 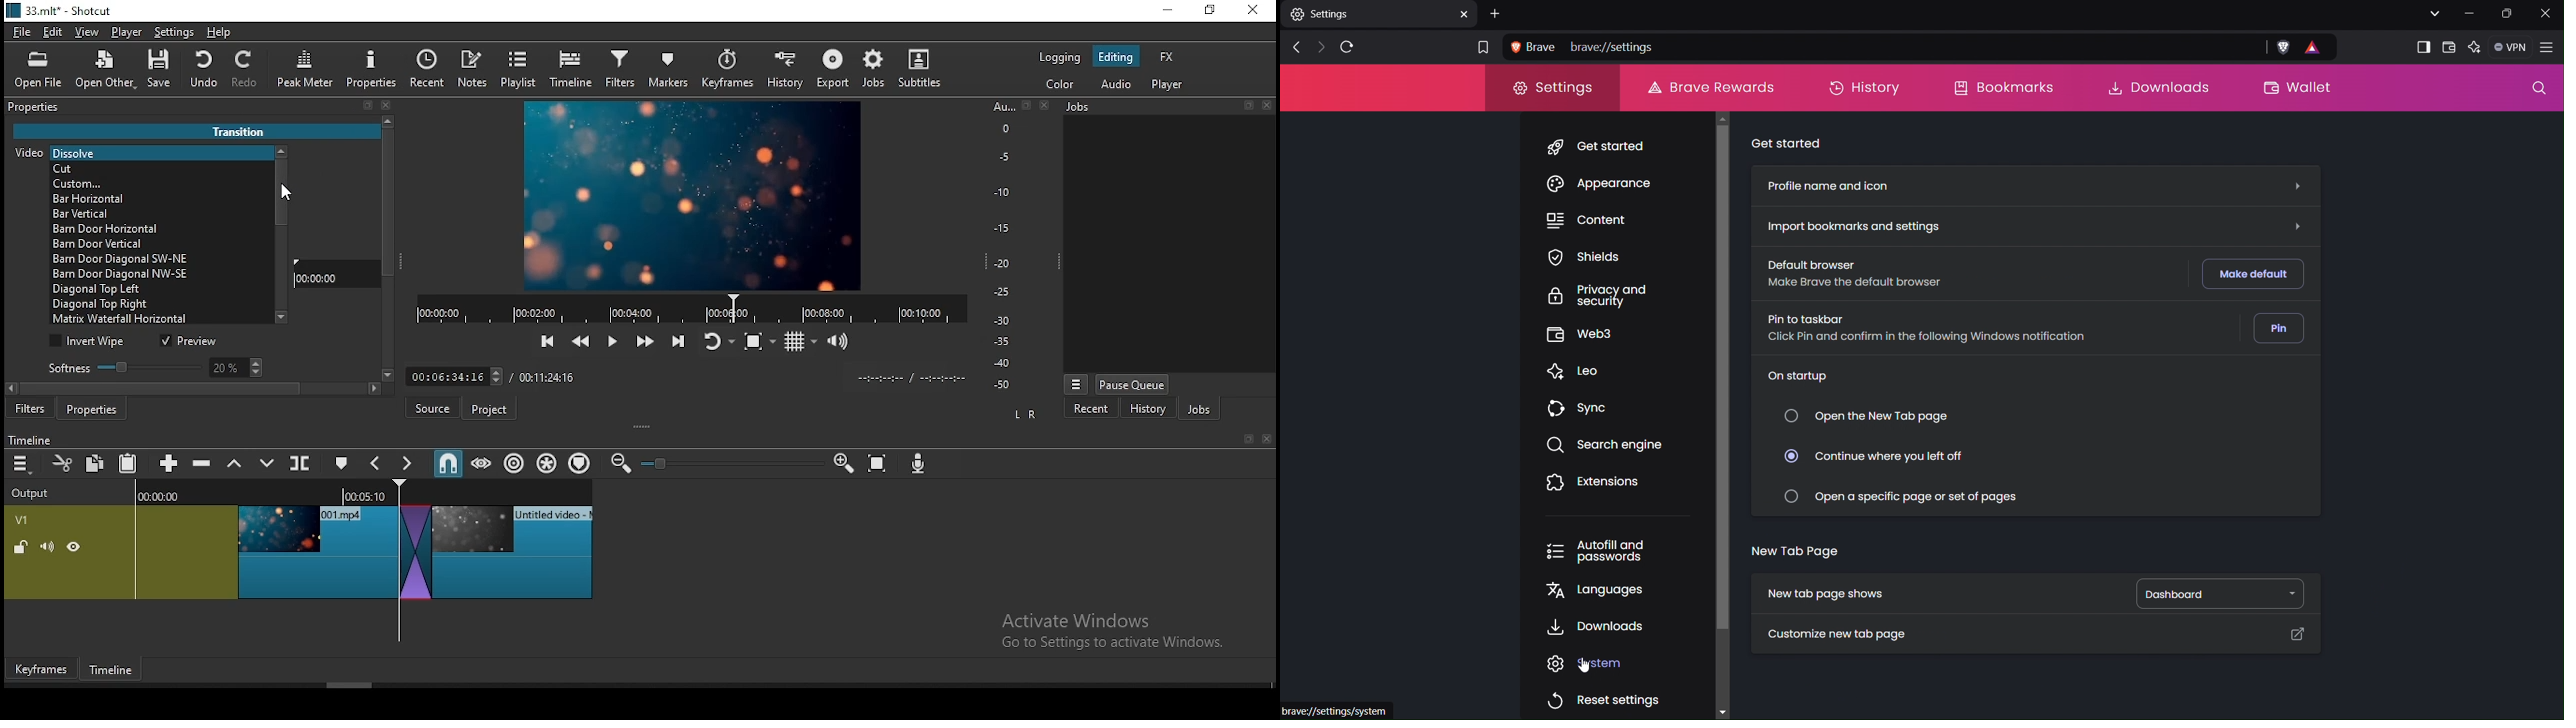 I want to click on Source, so click(x=430, y=408).